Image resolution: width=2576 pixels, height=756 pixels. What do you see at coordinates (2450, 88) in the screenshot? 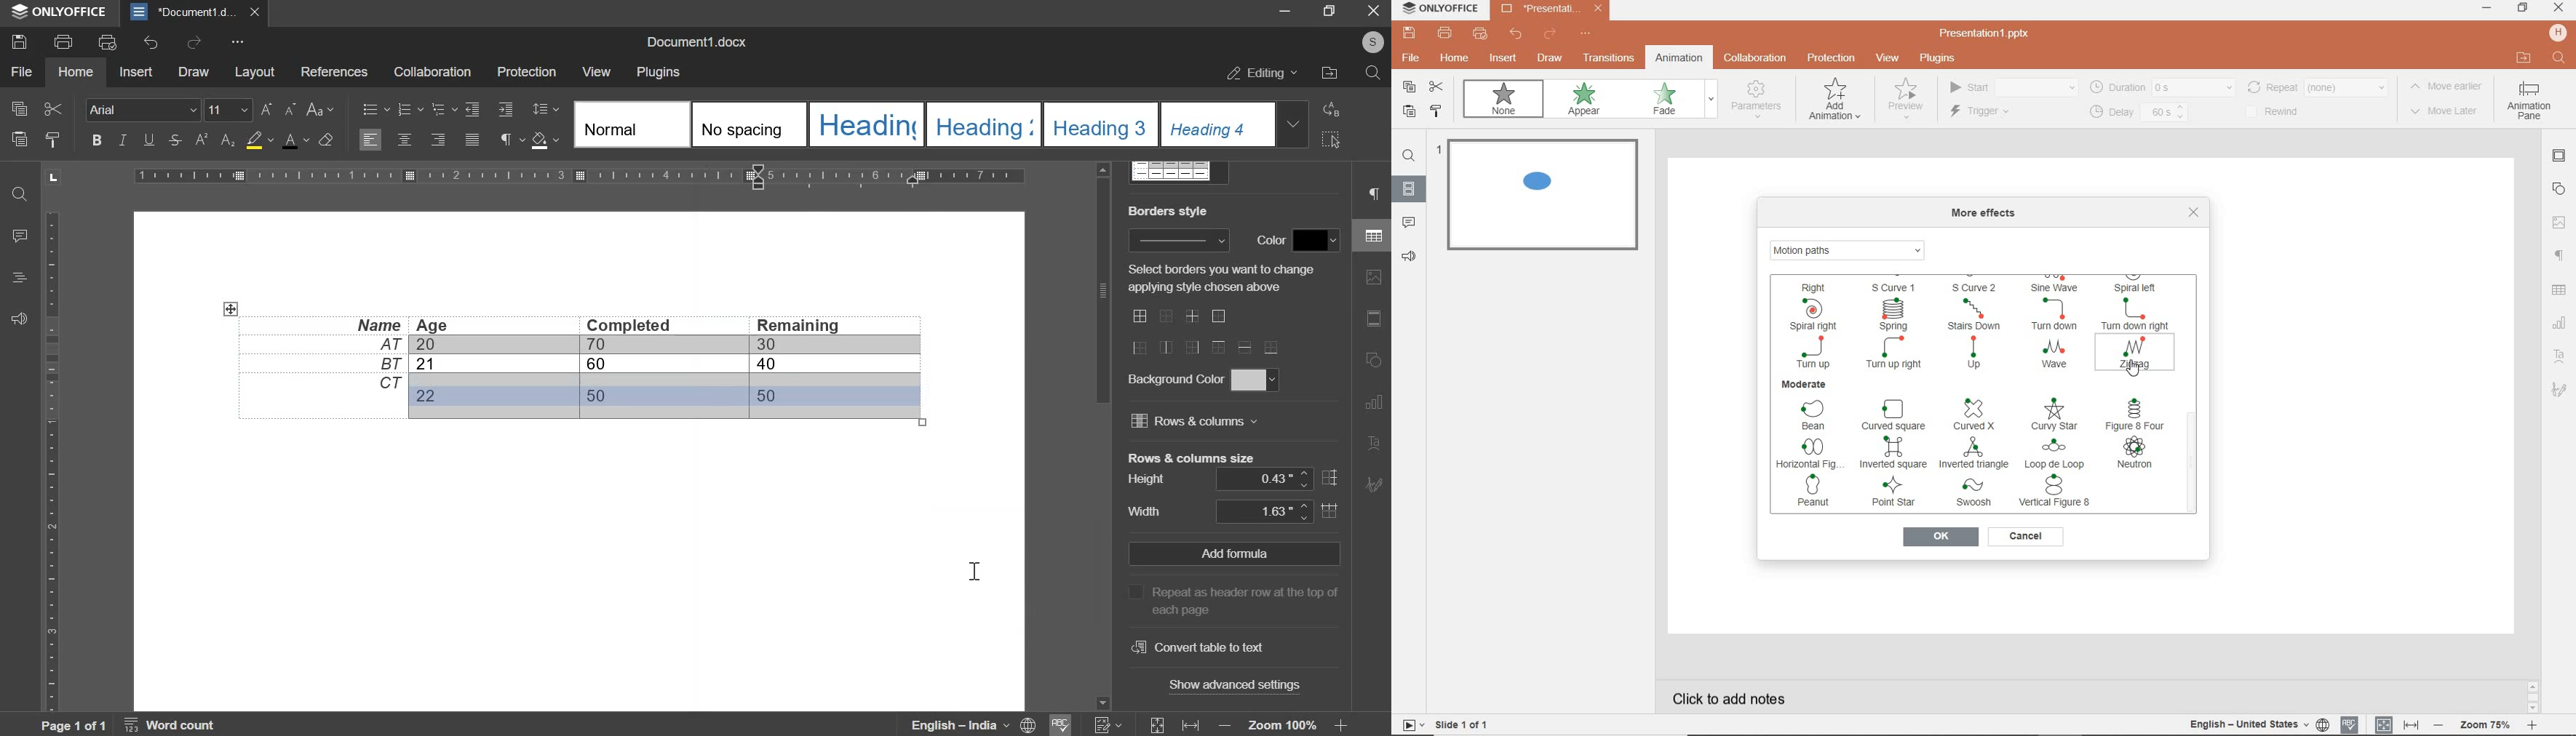
I see `move earlier` at bounding box center [2450, 88].